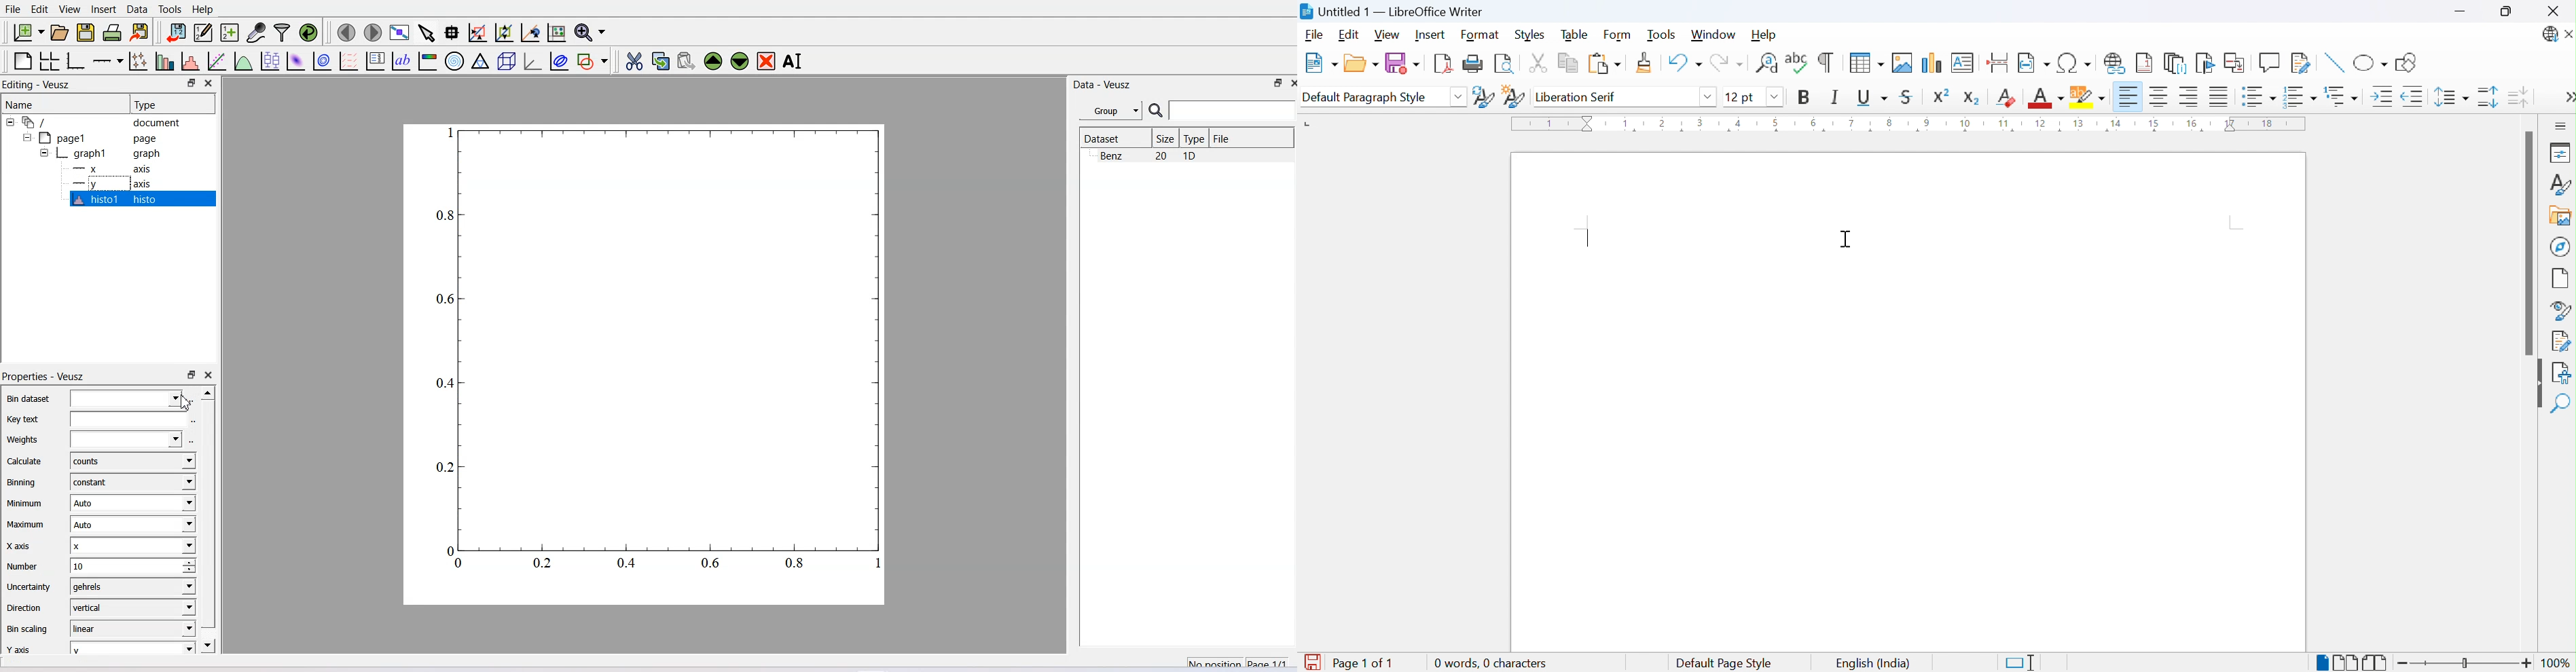 The image size is (2576, 672). Describe the element at coordinates (592, 32) in the screenshot. I see `Zoom Function Menu` at that location.